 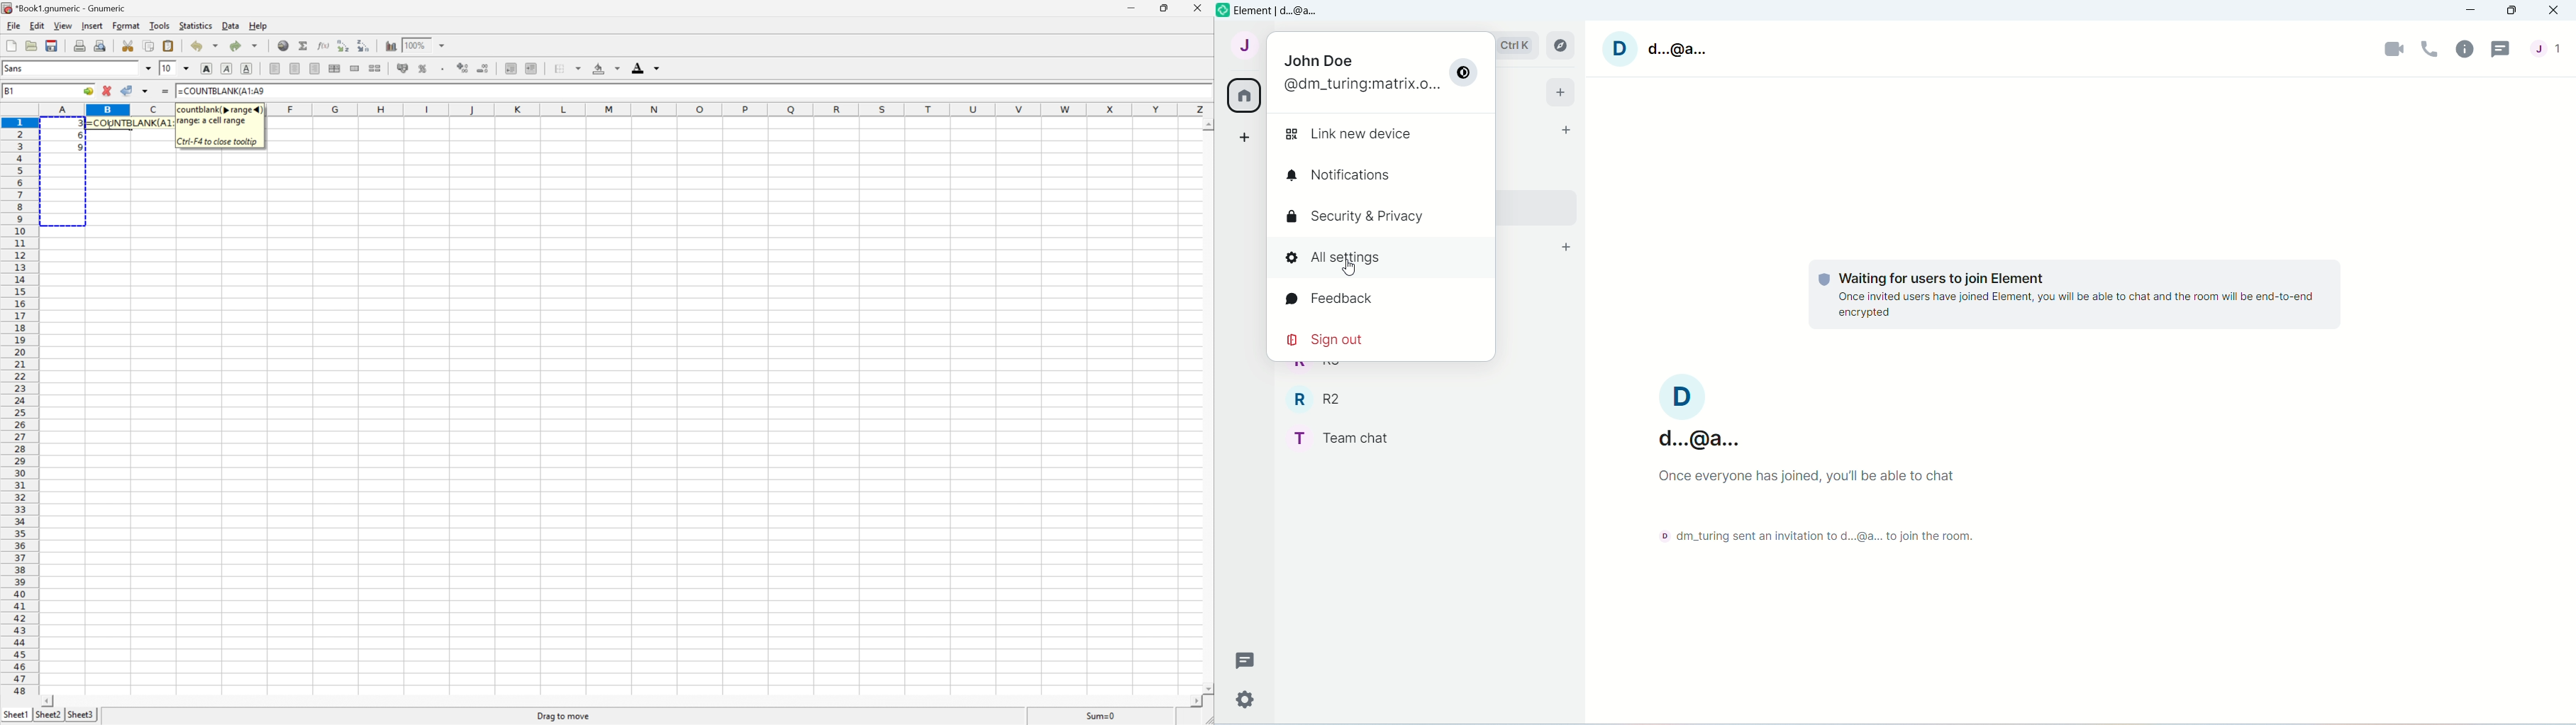 I want to click on Split the ranges of merged cells, so click(x=374, y=68).